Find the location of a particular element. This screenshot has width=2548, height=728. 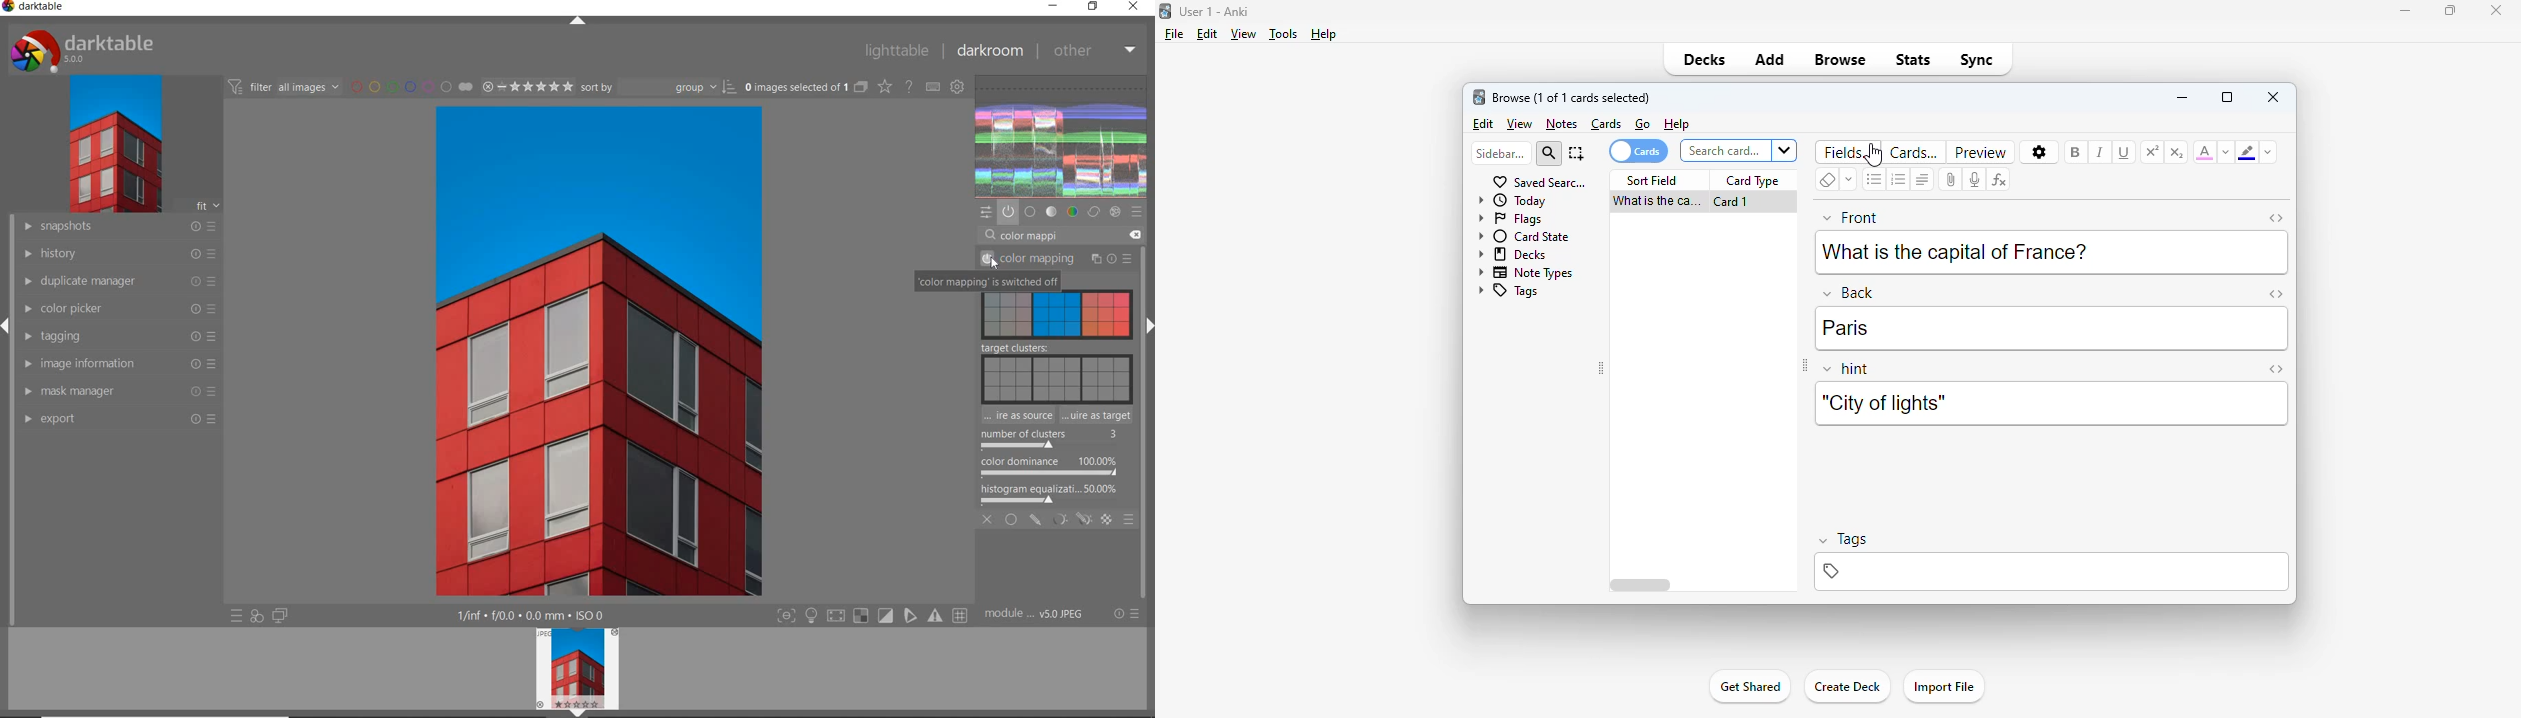

quick access to preset is located at coordinates (237, 616).